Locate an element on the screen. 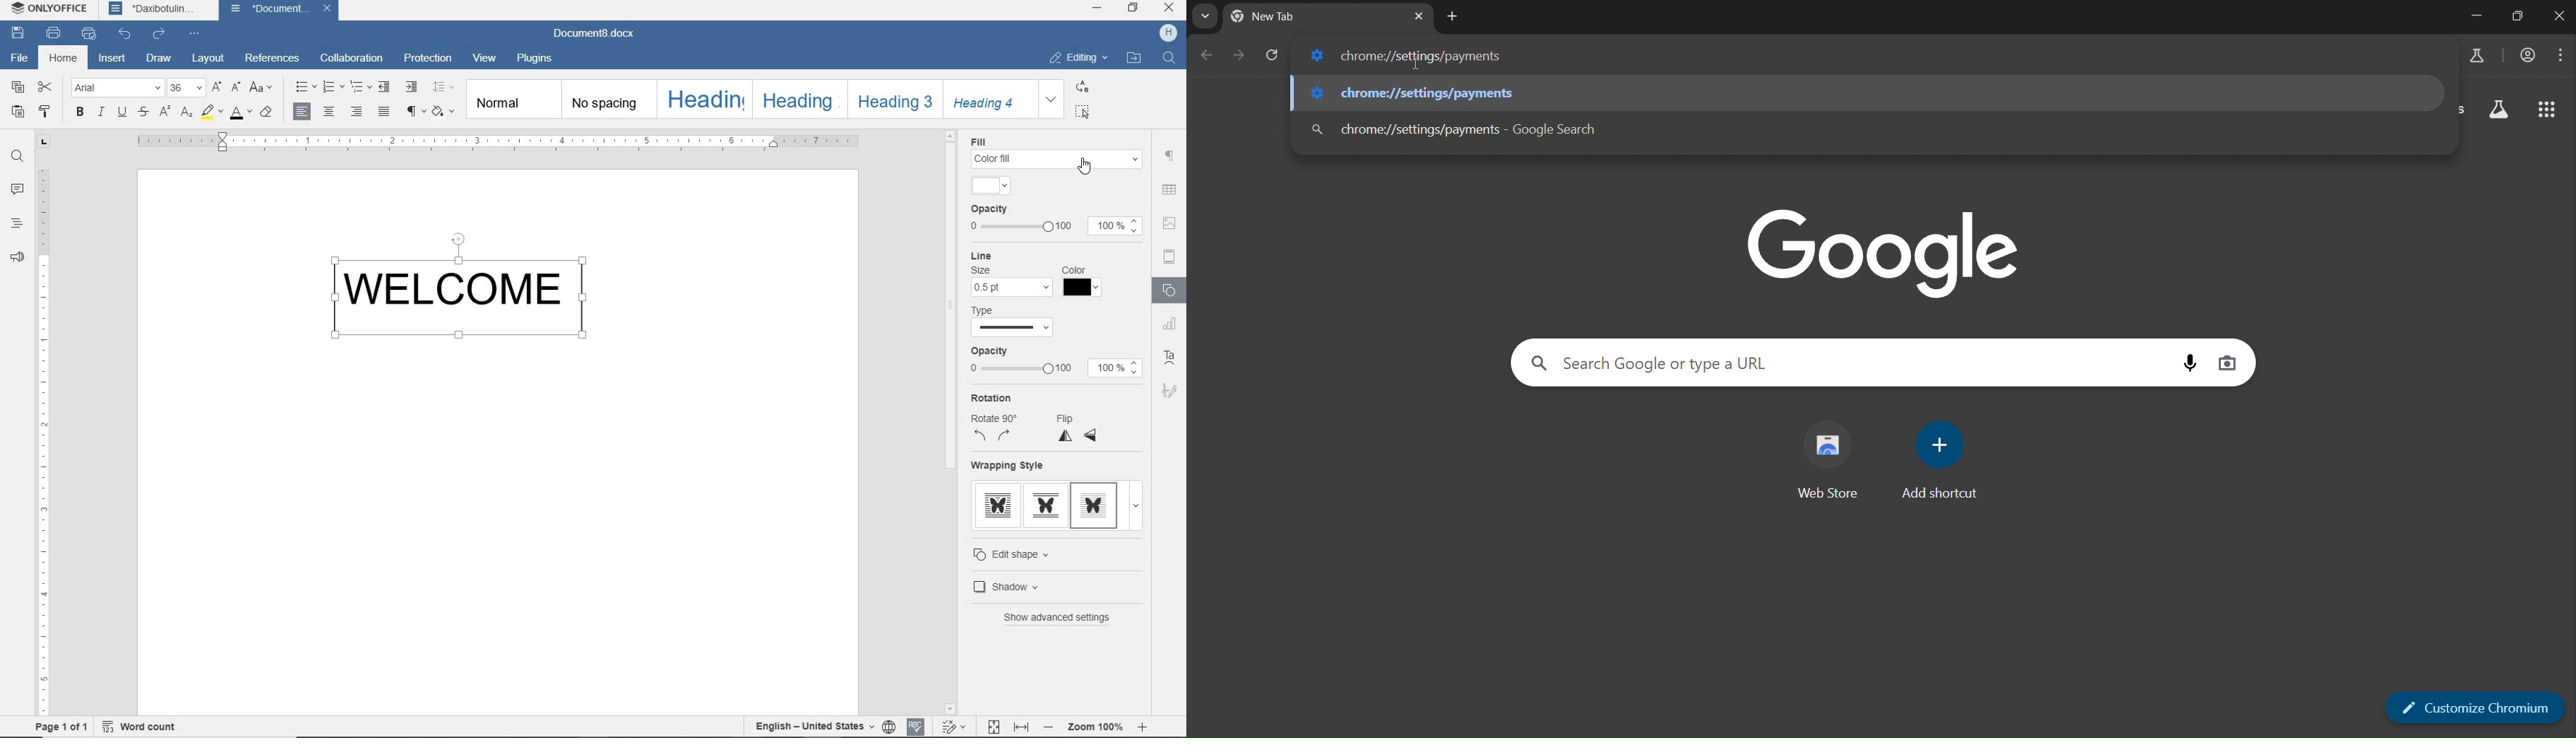 The image size is (2576, 756). COLLABORATION is located at coordinates (351, 58).